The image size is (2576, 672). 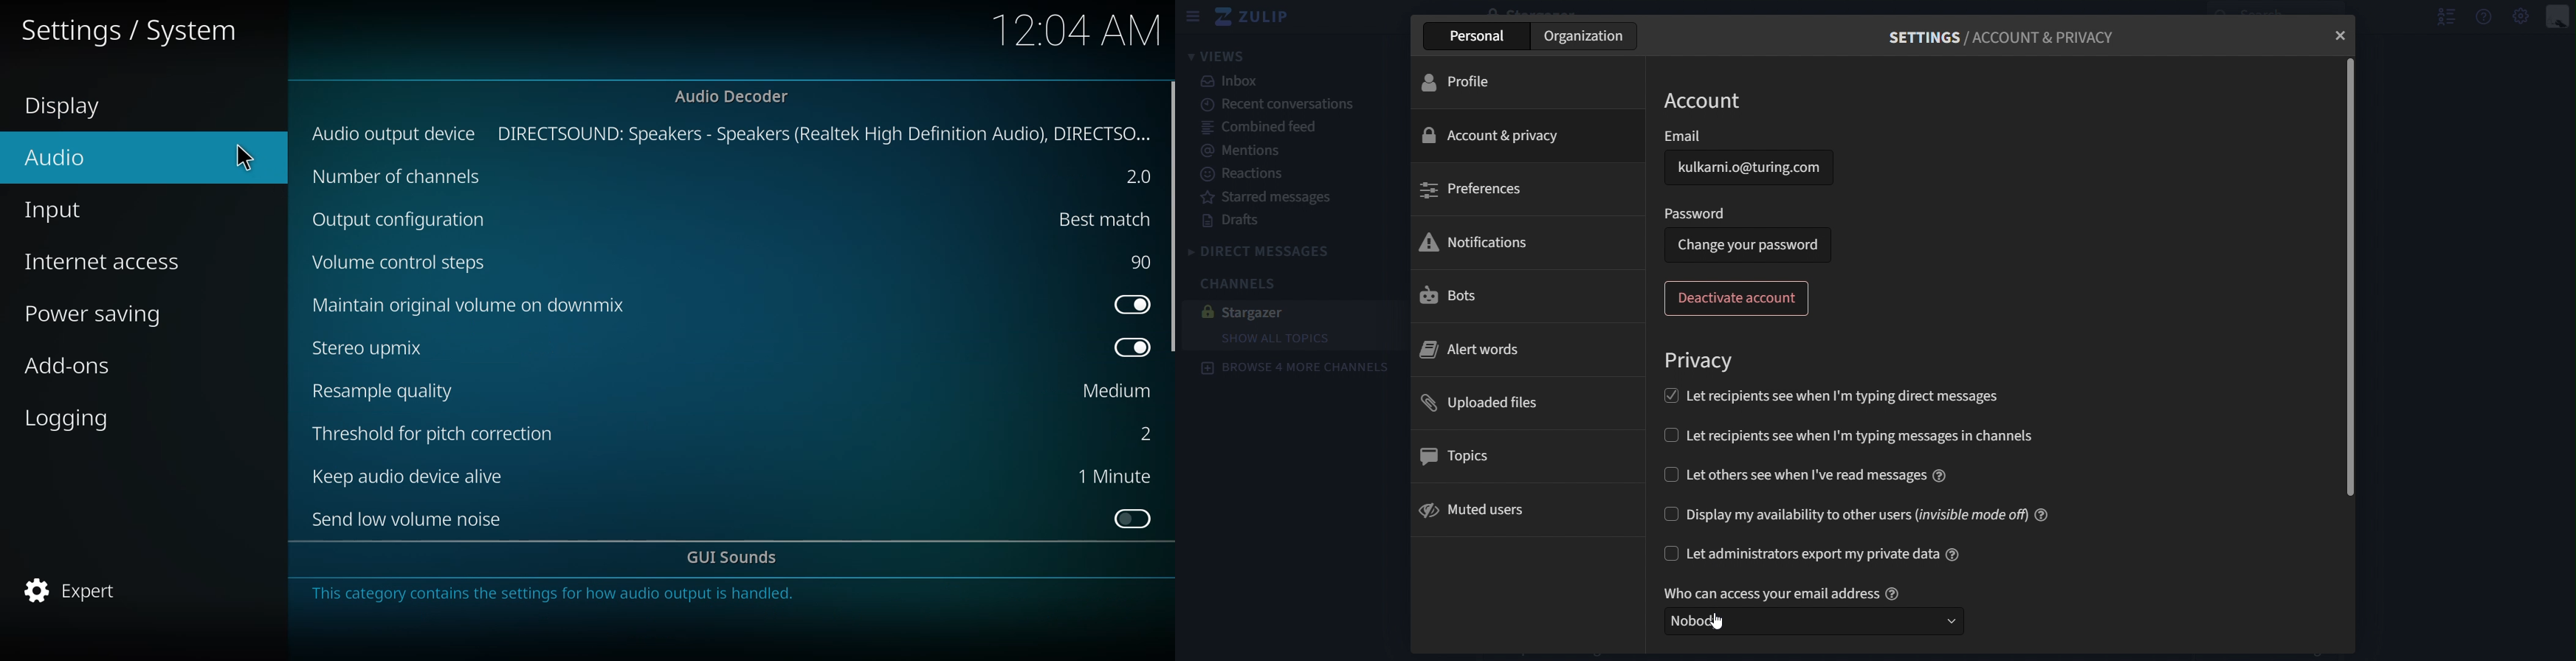 I want to click on personal, so click(x=1479, y=36).